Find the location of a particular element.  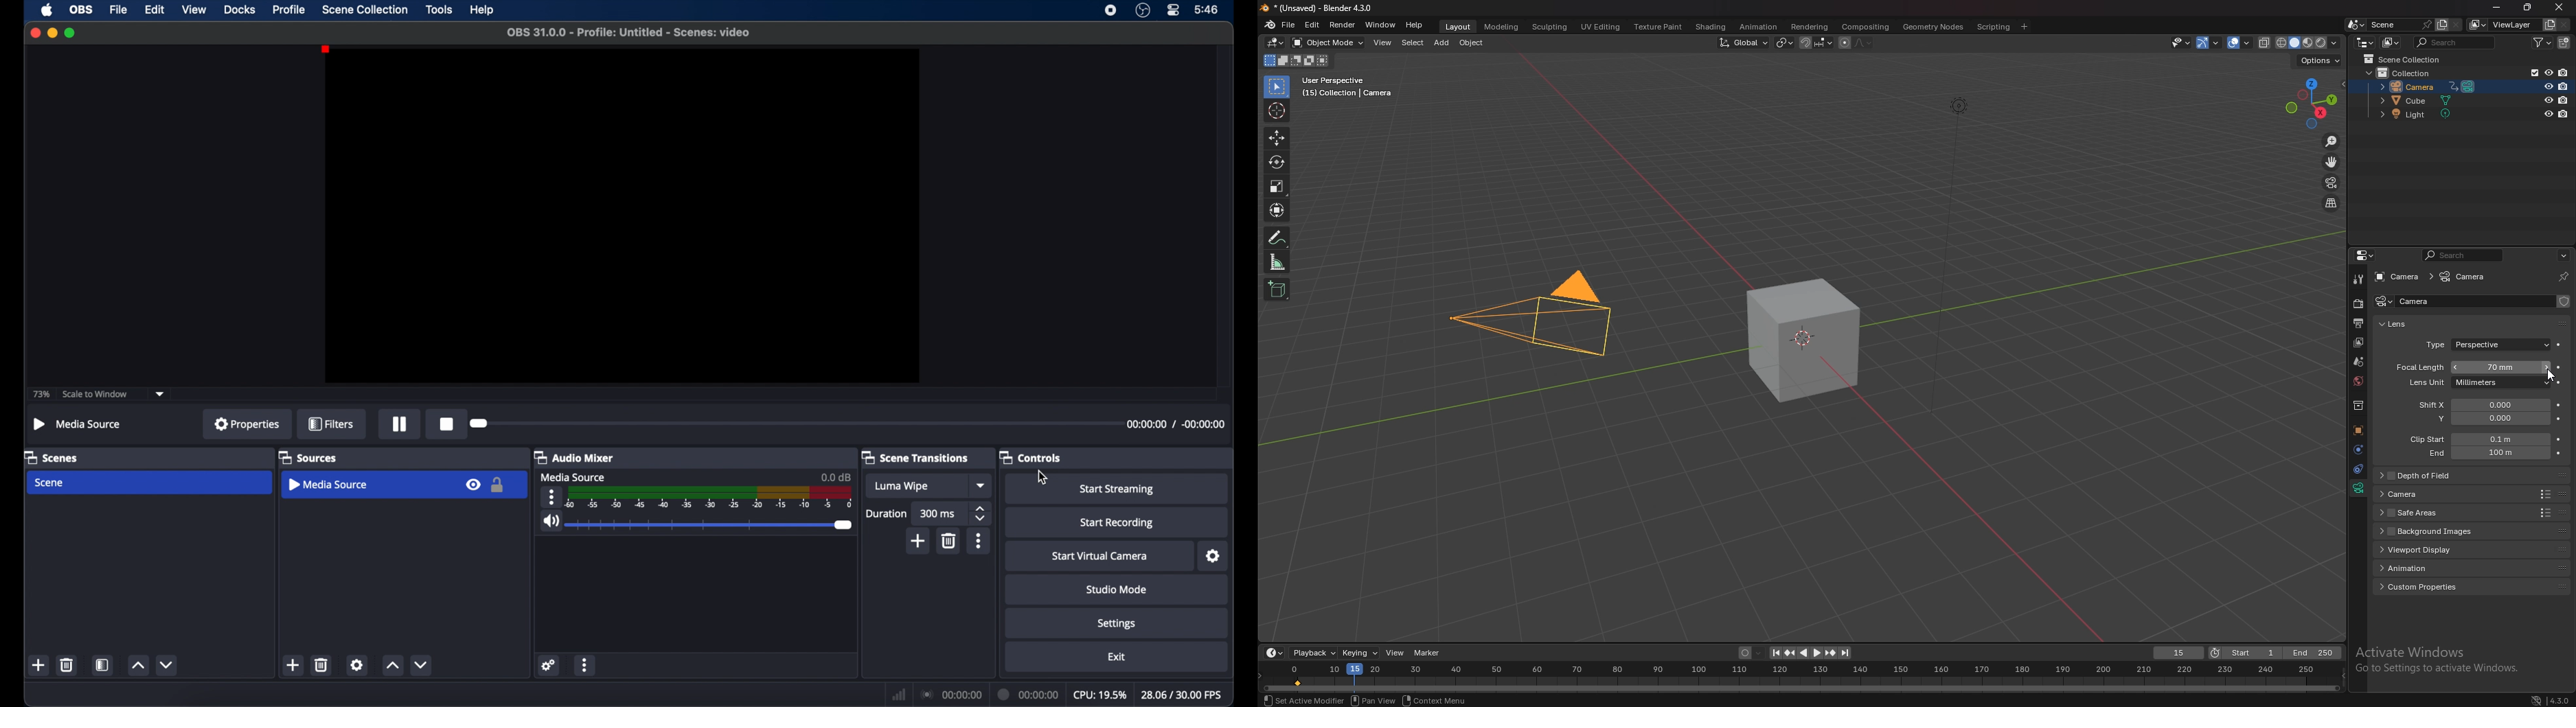

animate property is located at coordinates (2560, 419).